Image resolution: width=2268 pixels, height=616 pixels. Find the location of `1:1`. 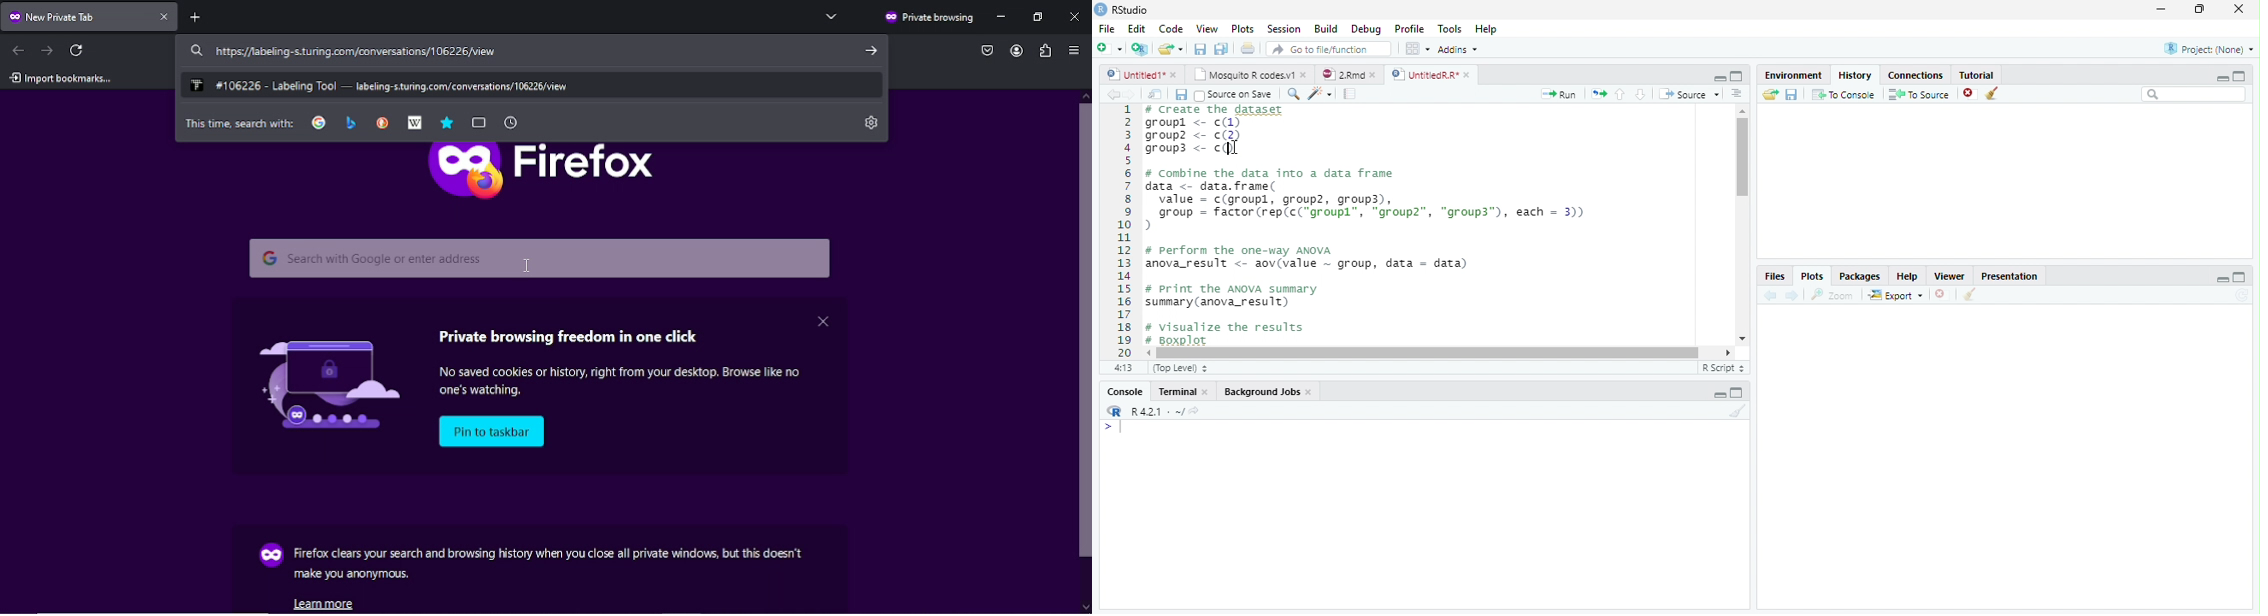

1:1 is located at coordinates (1121, 368).